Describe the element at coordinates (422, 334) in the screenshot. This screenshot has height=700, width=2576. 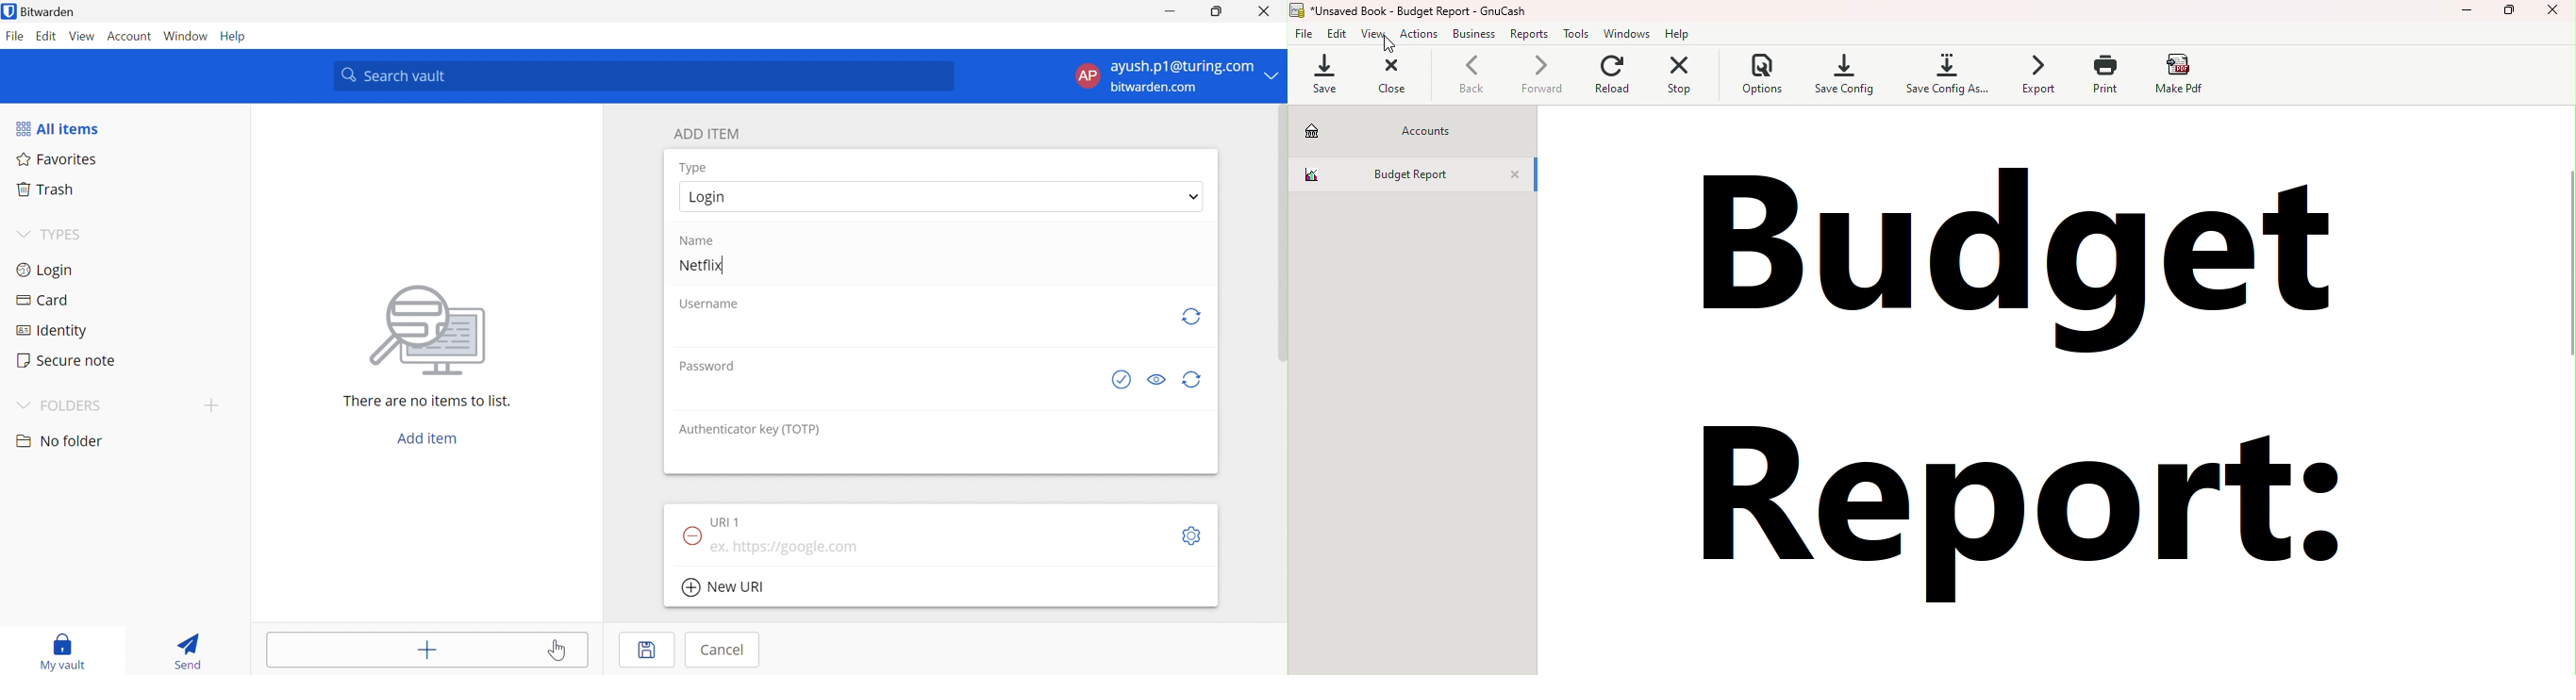
I see `image` at that location.